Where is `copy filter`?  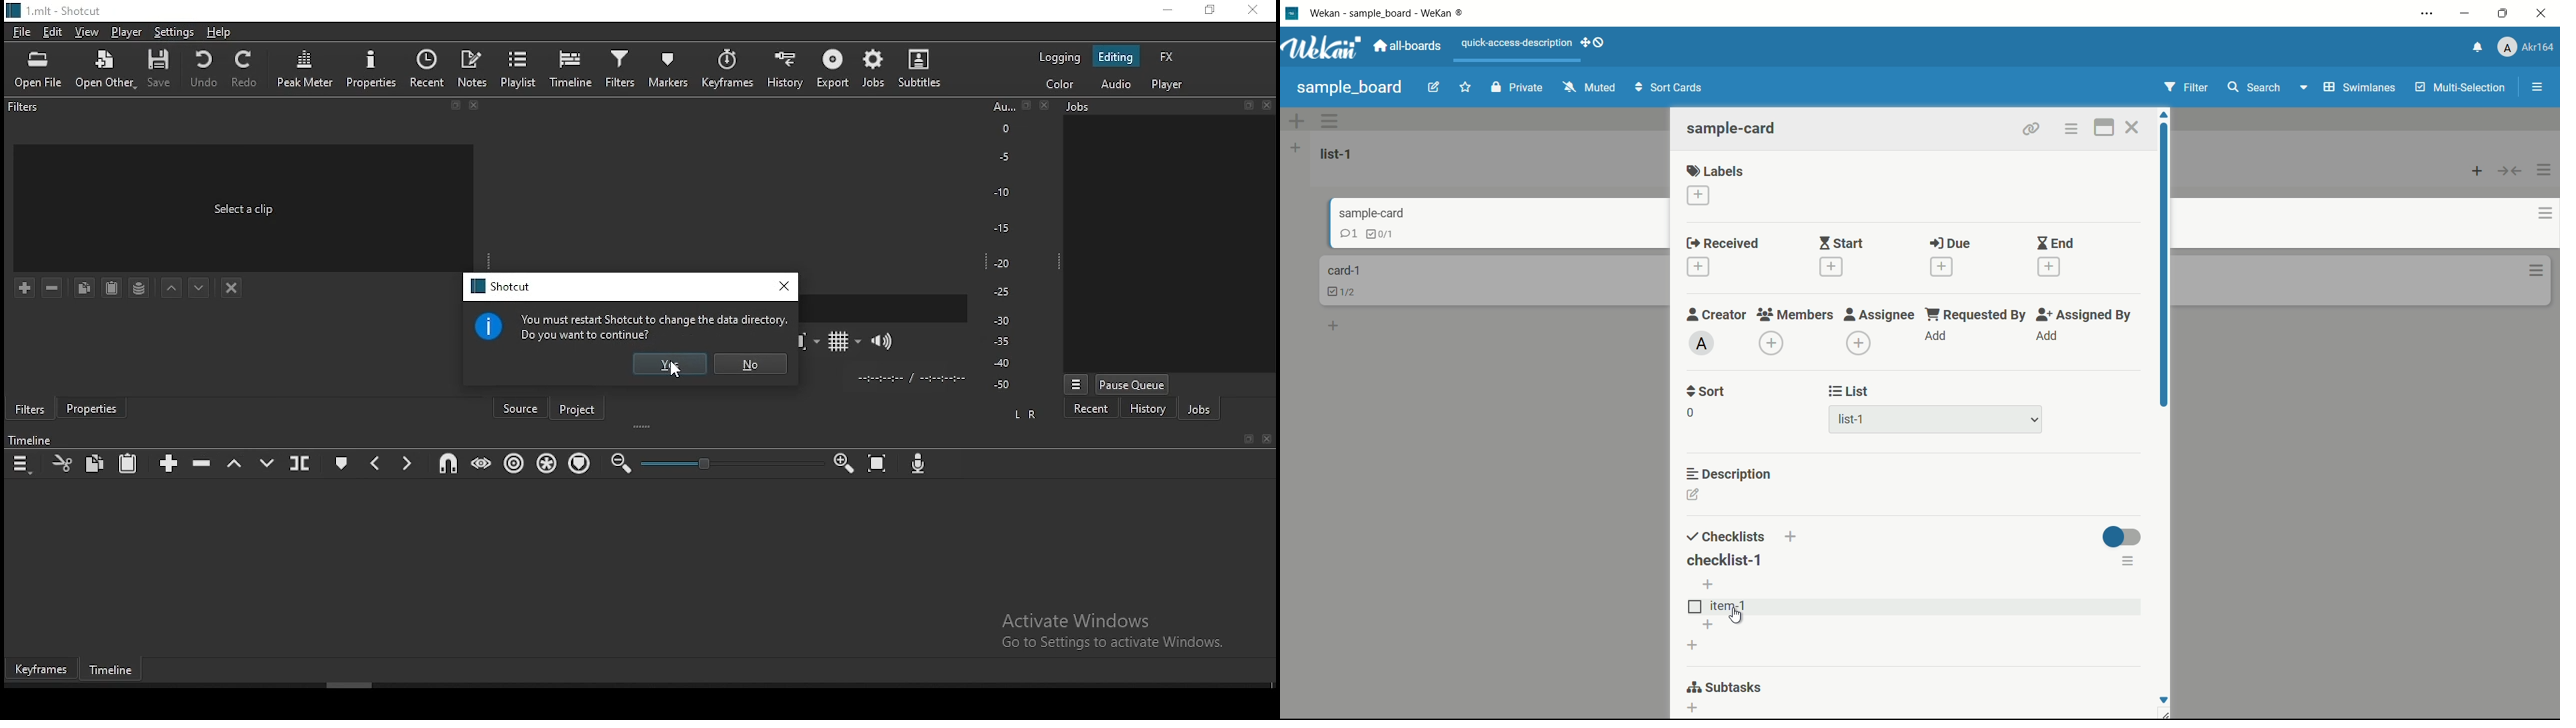 copy filter is located at coordinates (84, 288).